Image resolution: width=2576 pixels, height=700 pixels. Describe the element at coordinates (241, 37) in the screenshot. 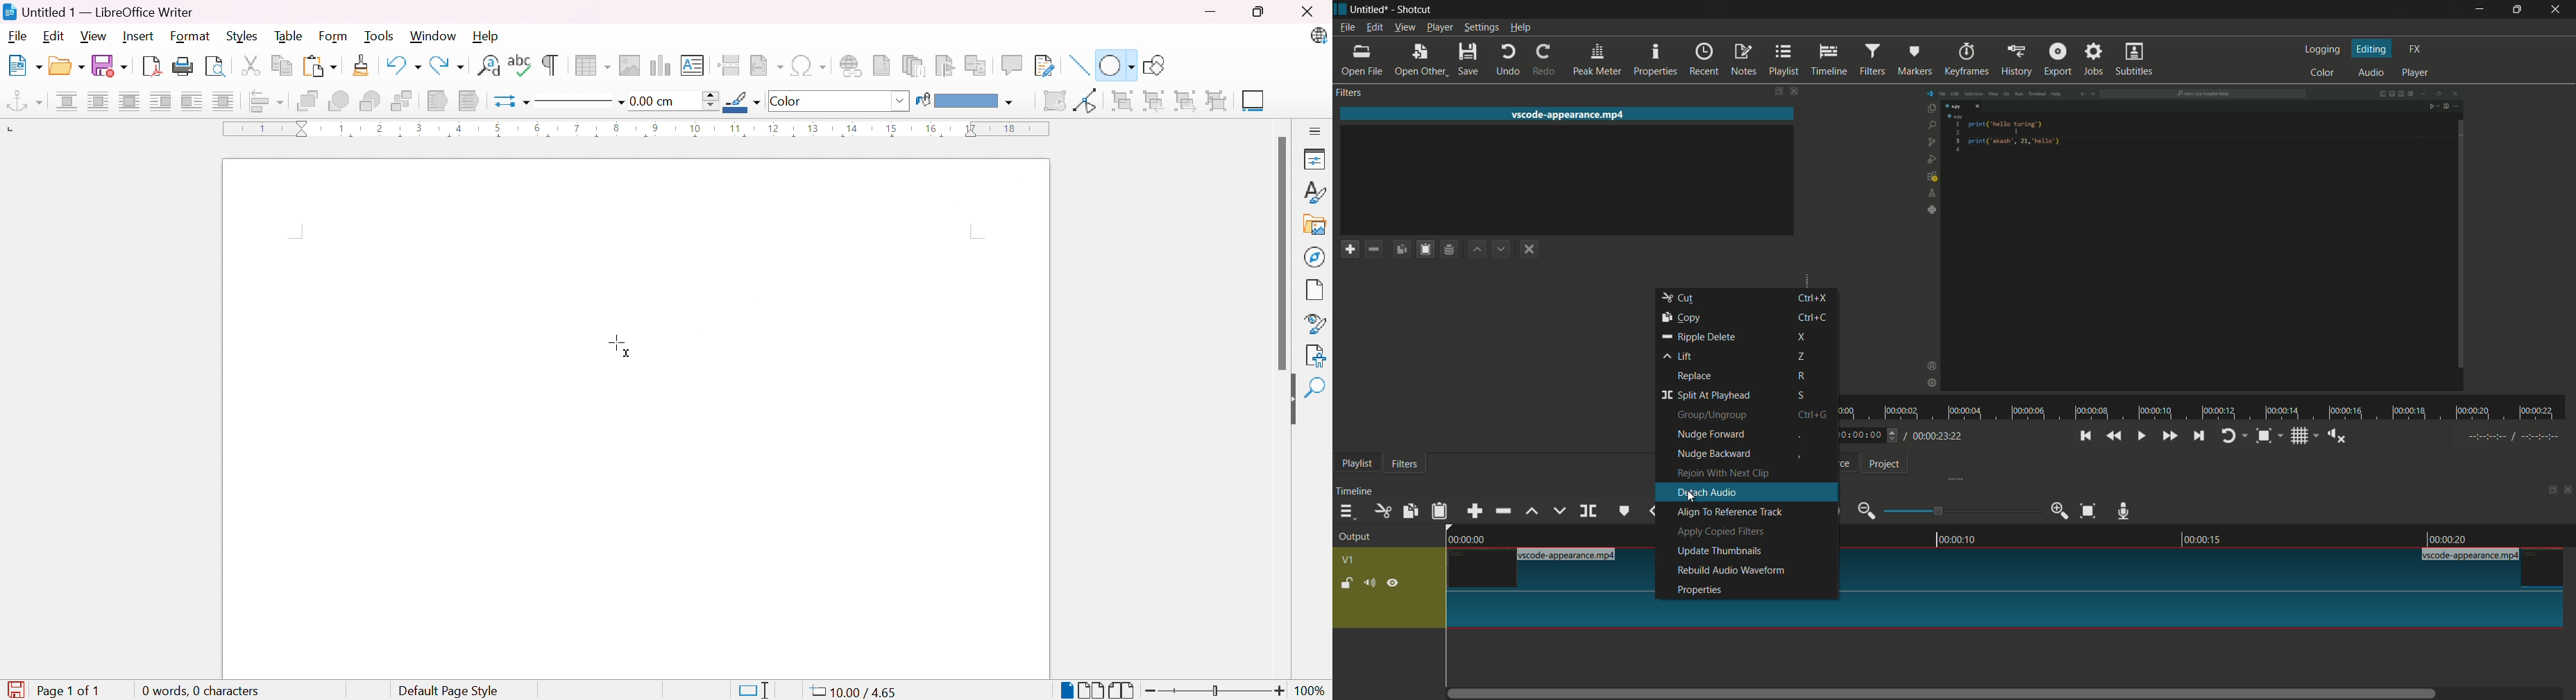

I see `Styles` at that location.